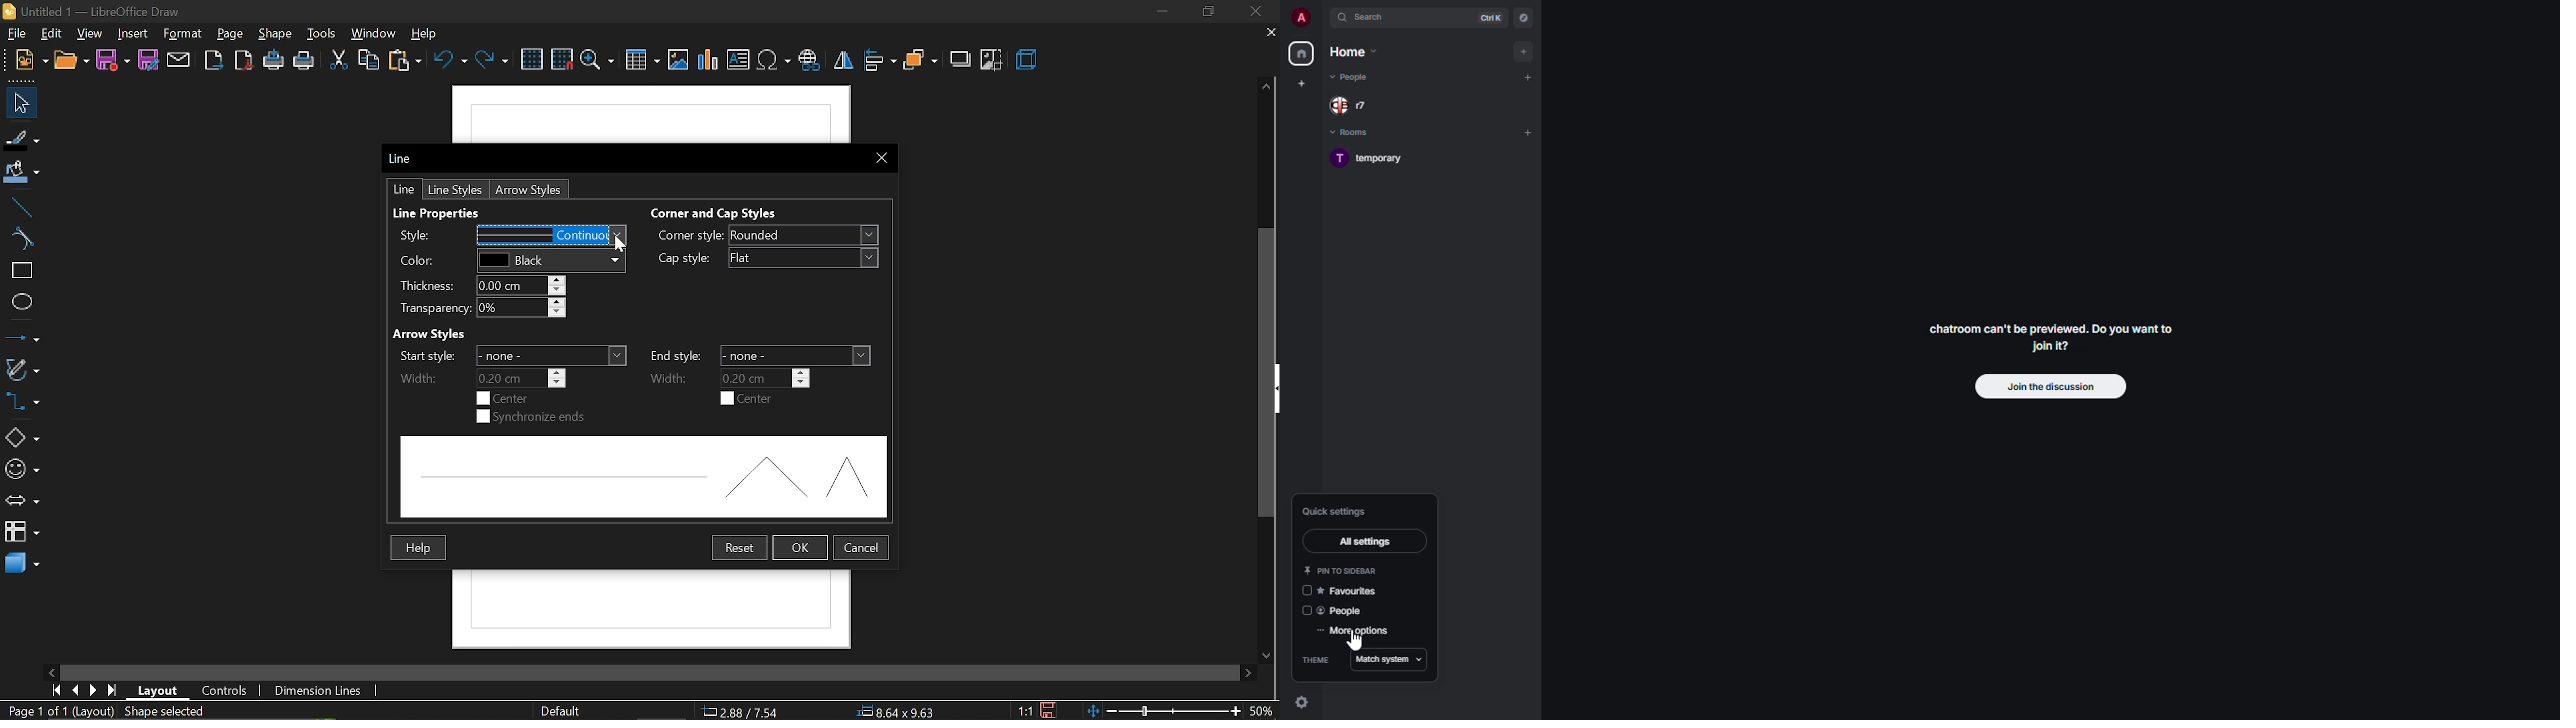 This screenshot has width=2576, height=728. Describe the element at coordinates (760, 354) in the screenshot. I see `end style` at that location.